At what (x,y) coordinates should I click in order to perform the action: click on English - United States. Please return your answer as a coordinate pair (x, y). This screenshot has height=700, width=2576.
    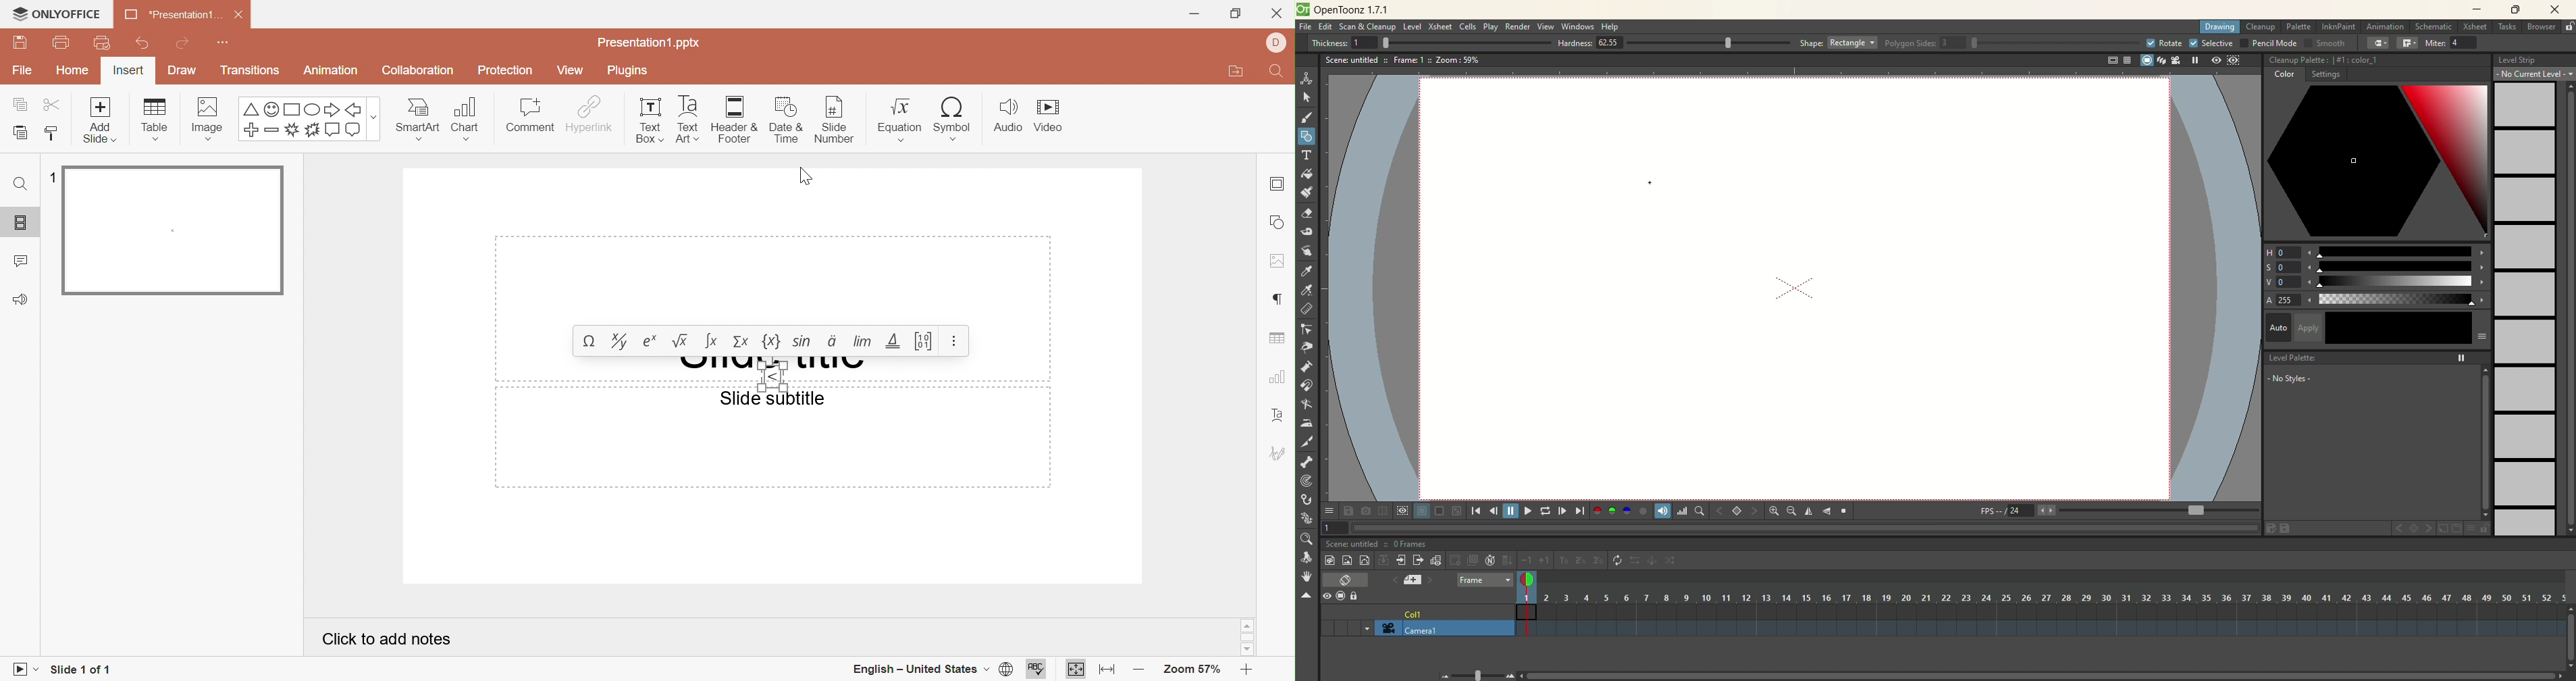
    Looking at the image, I should click on (921, 668).